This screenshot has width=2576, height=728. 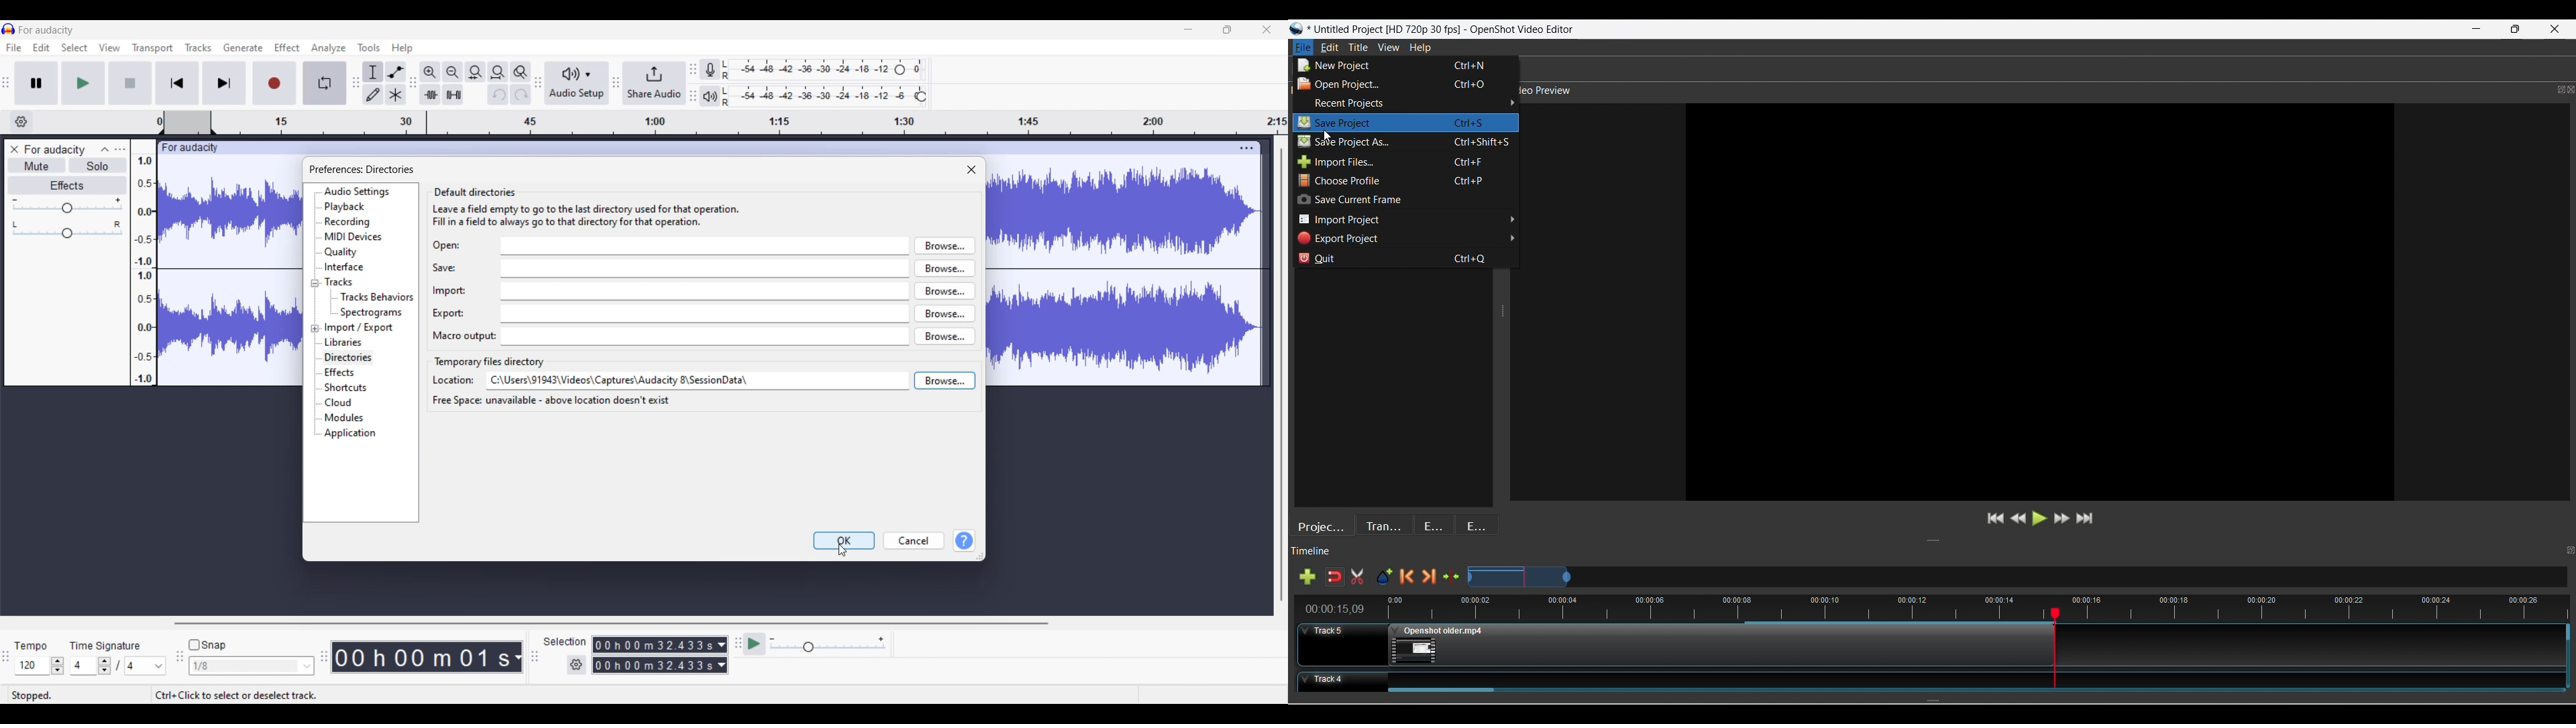 I want to click on Help, so click(x=964, y=540).